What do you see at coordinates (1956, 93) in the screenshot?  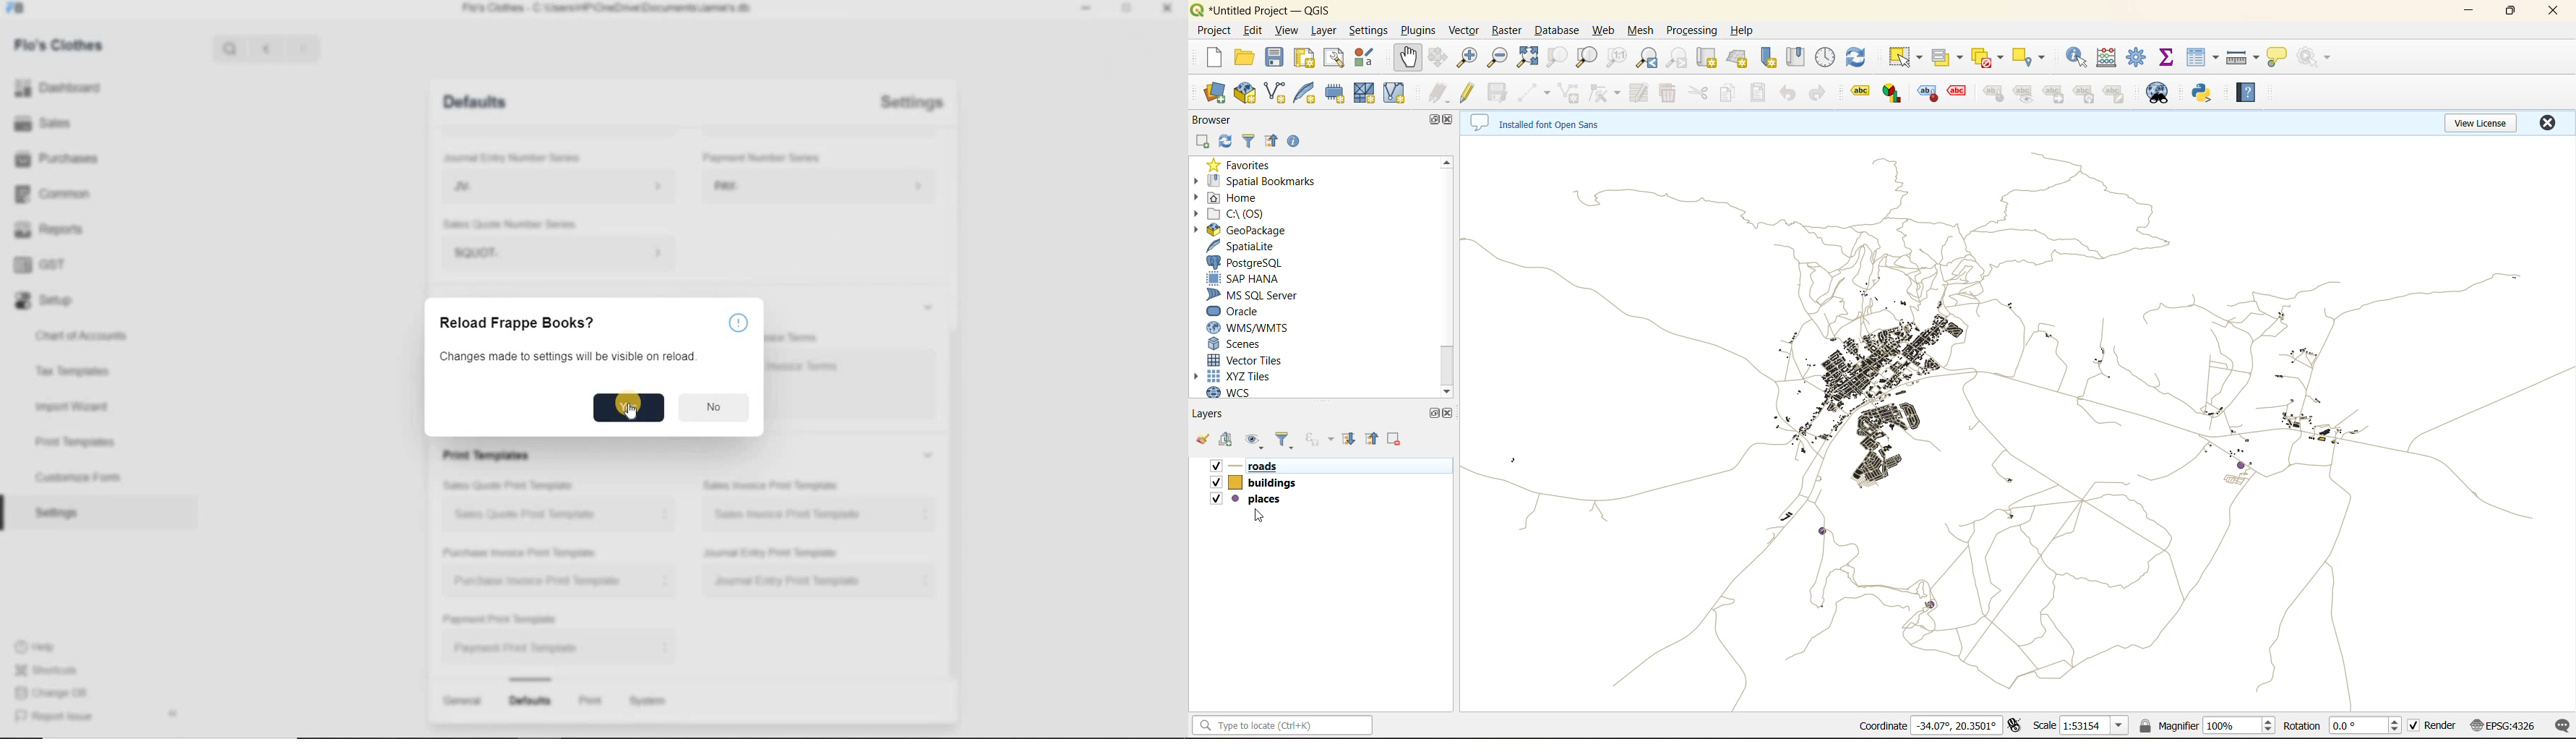 I see `toggle display of unplaced` at bounding box center [1956, 93].